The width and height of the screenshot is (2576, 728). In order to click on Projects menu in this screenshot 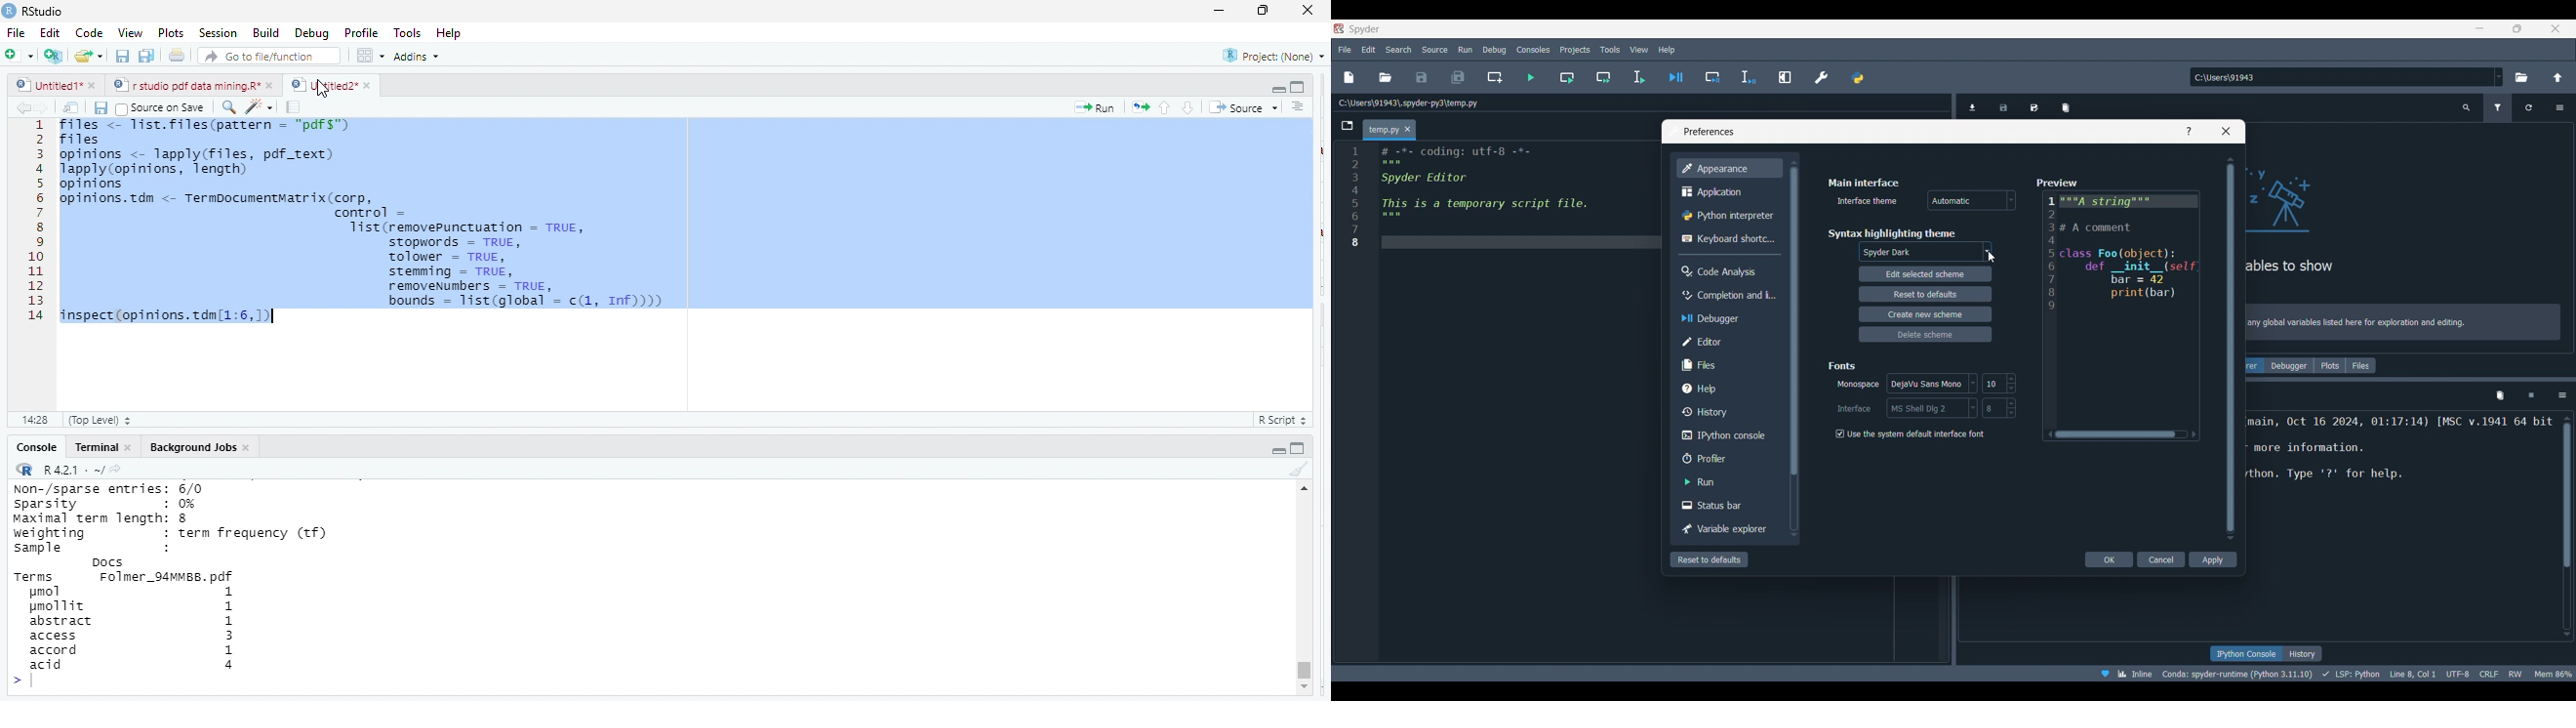, I will do `click(1574, 49)`.